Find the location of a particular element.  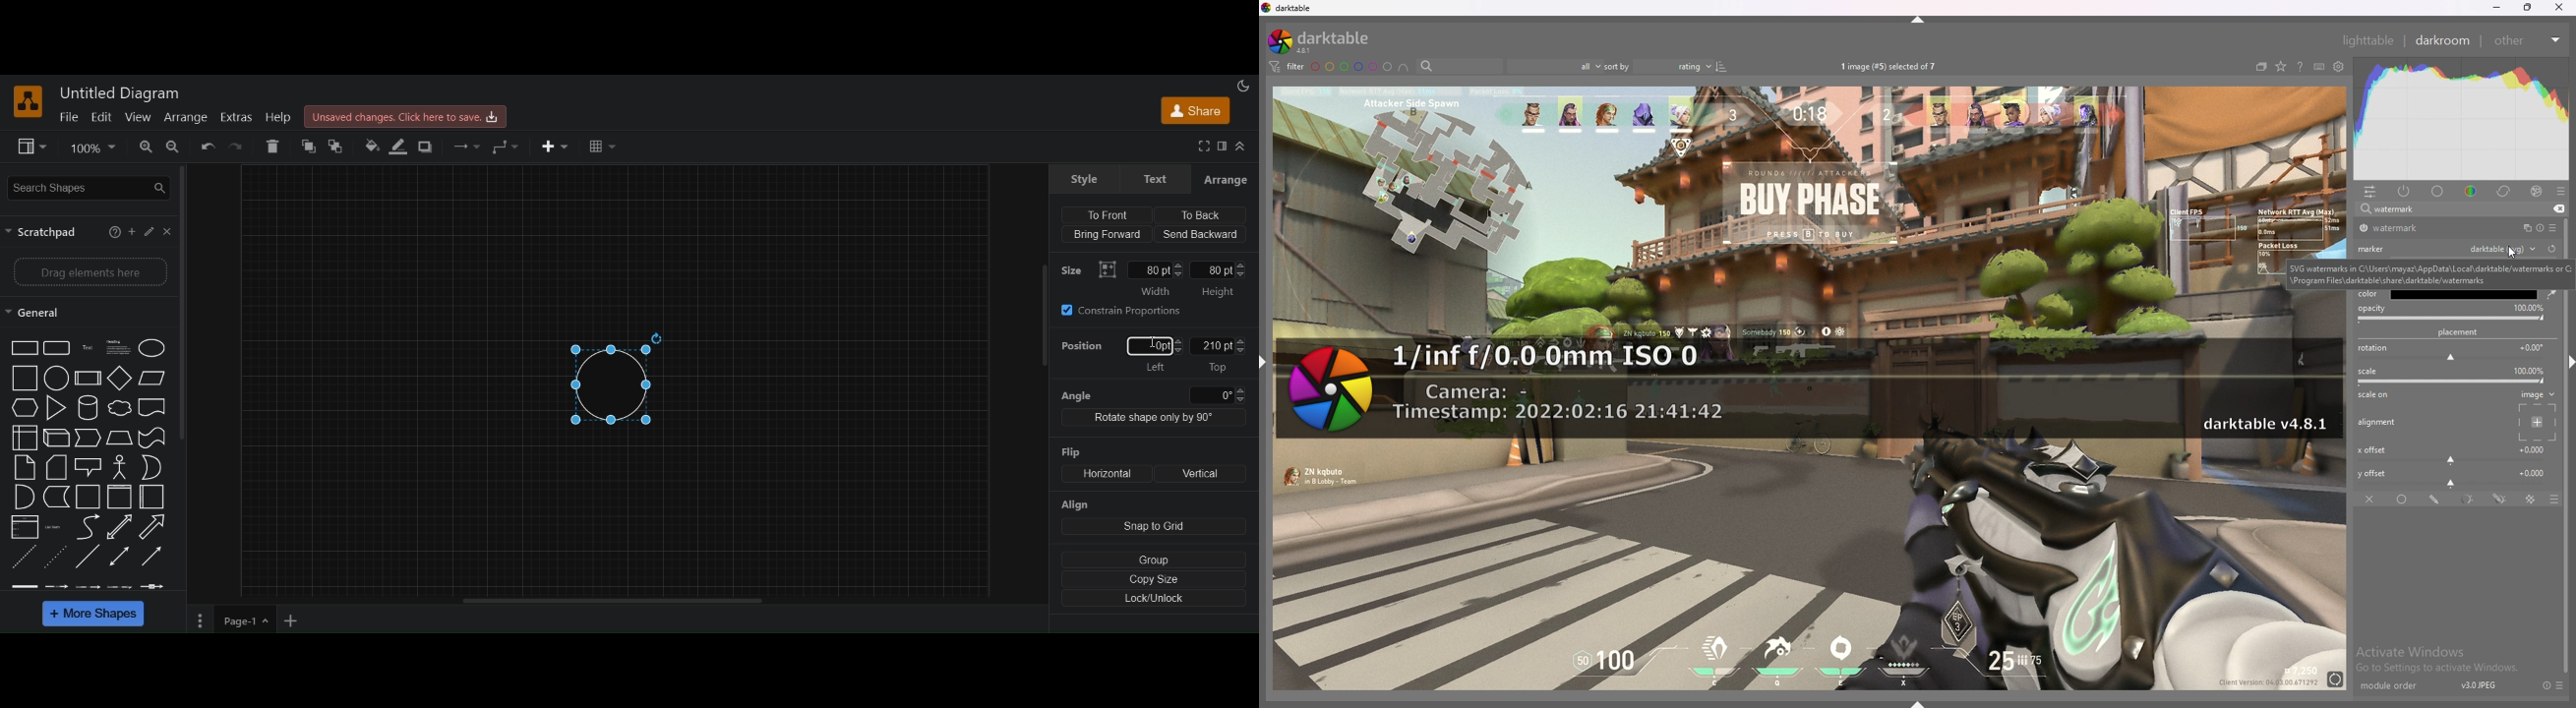

constrain proportions is located at coordinates (1124, 310).